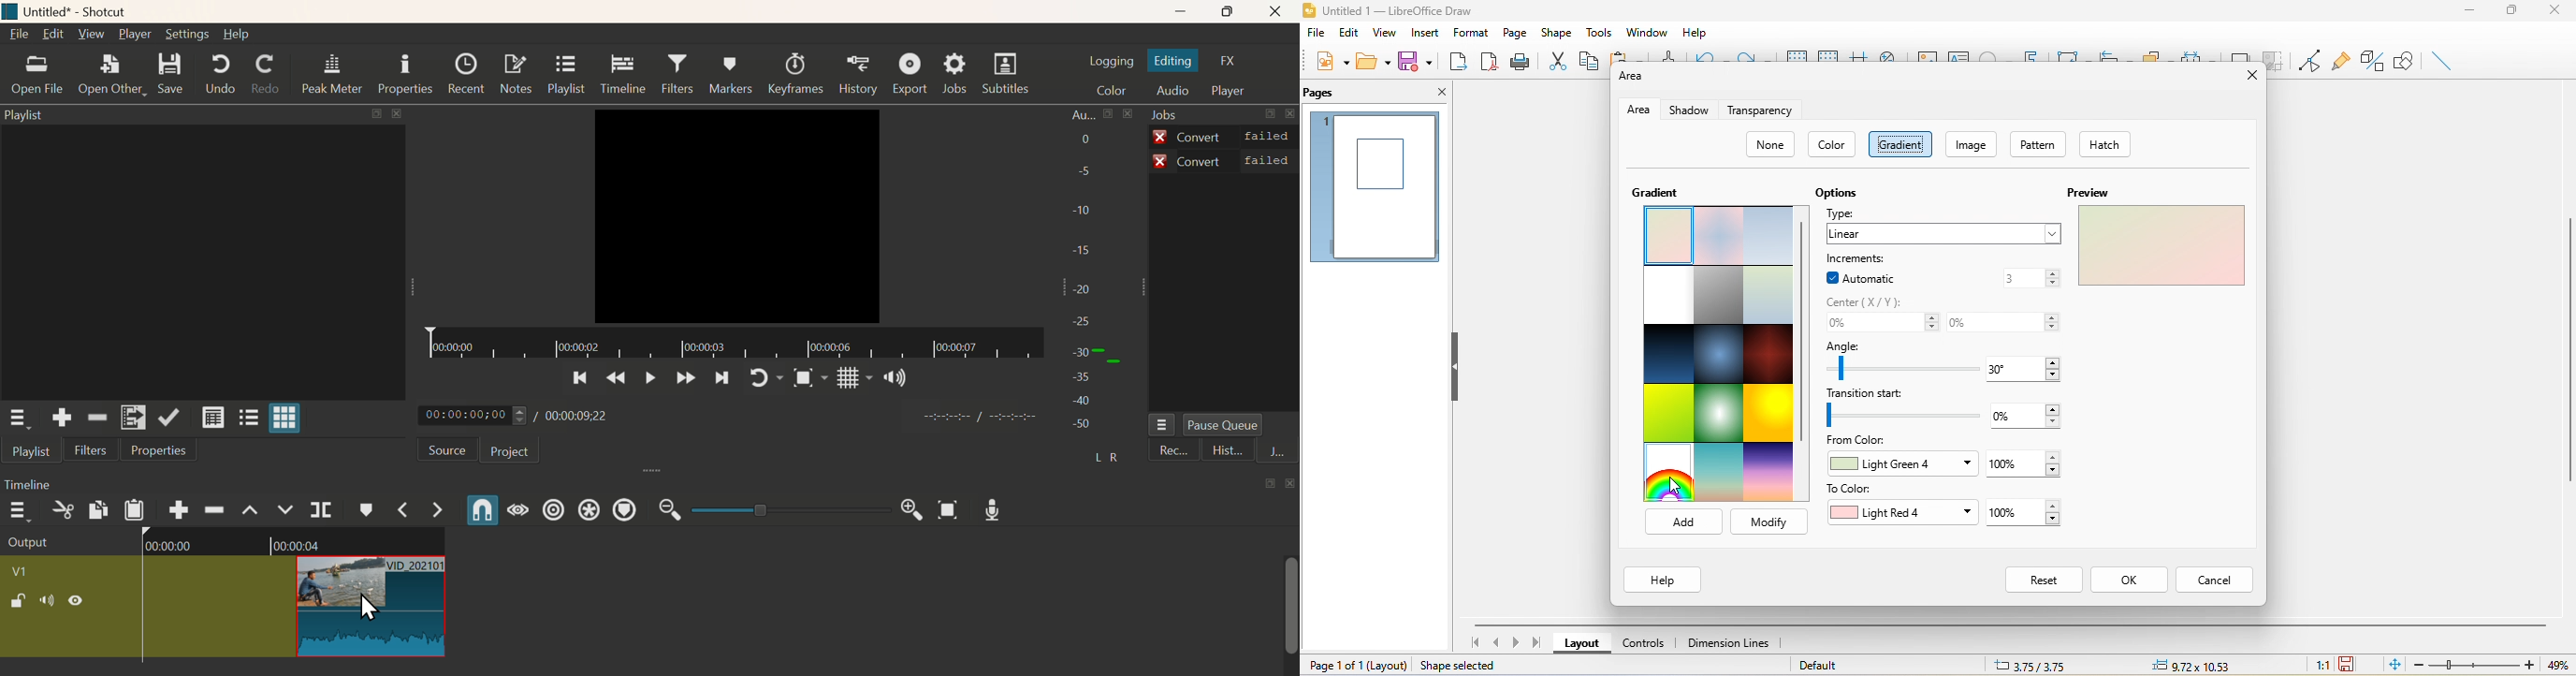  What do you see at coordinates (94, 417) in the screenshot?
I see `` at bounding box center [94, 417].